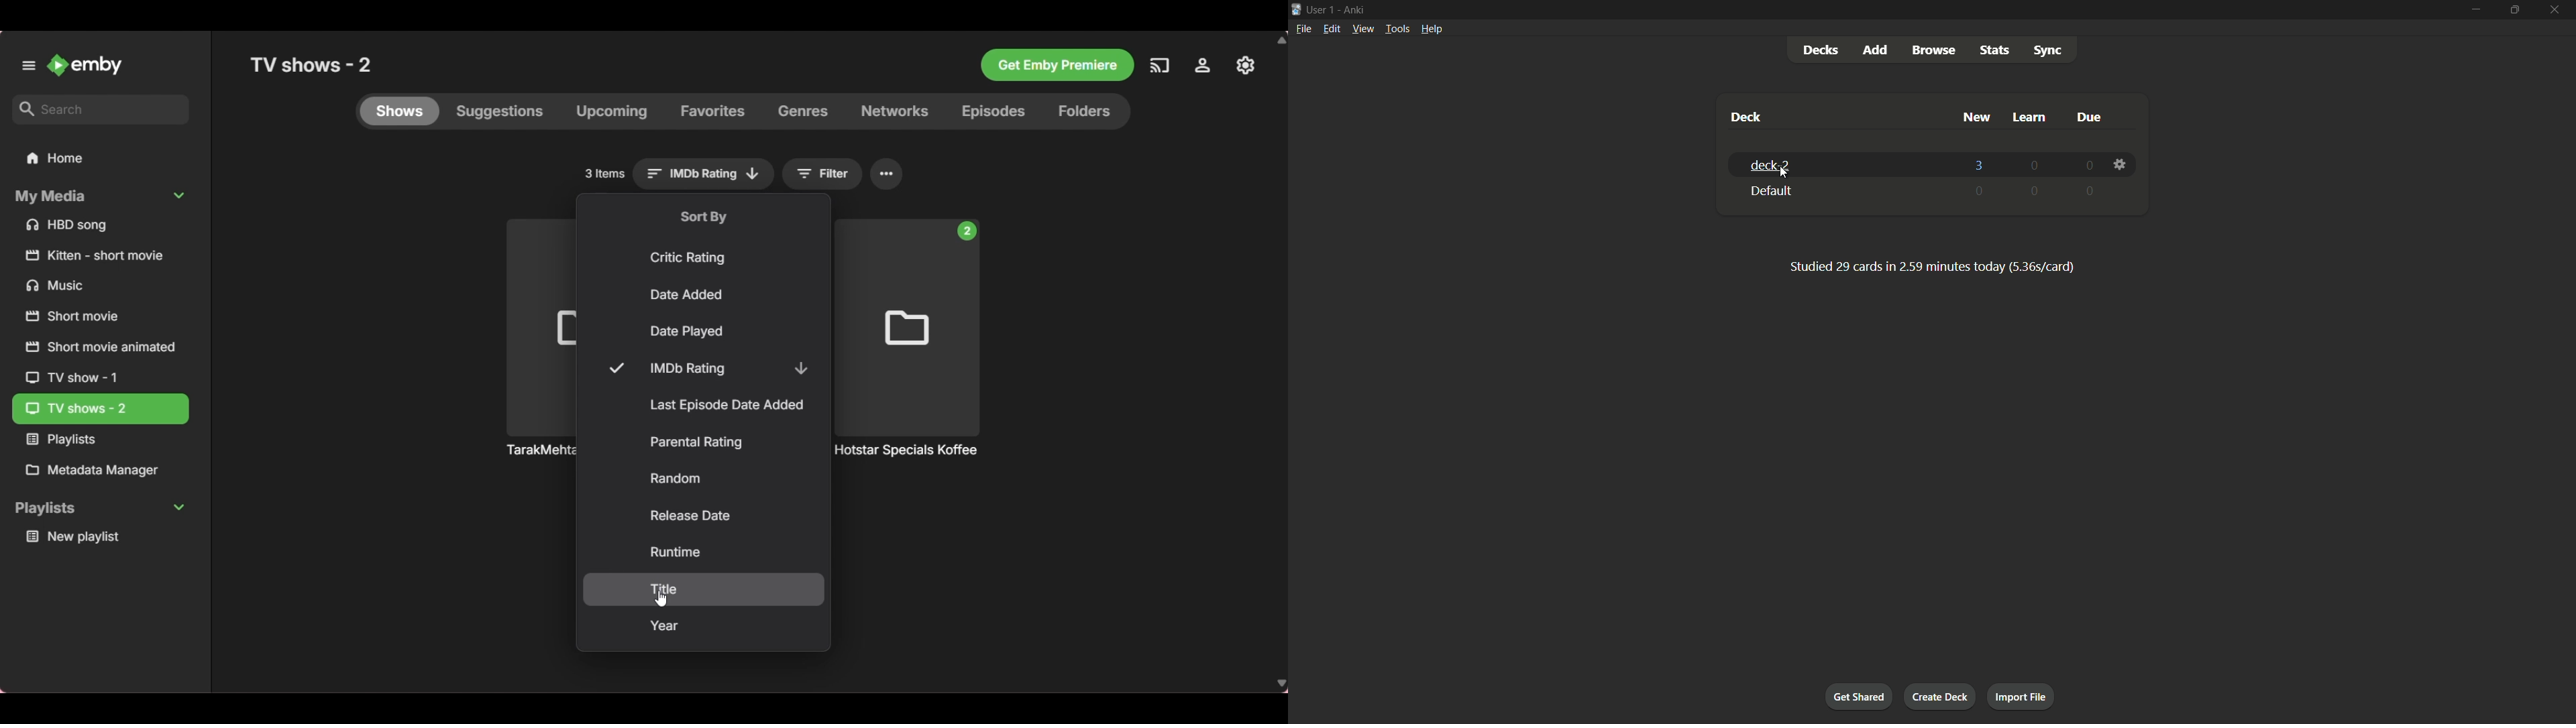  Describe the element at coordinates (1322, 10) in the screenshot. I see `user 1` at that location.